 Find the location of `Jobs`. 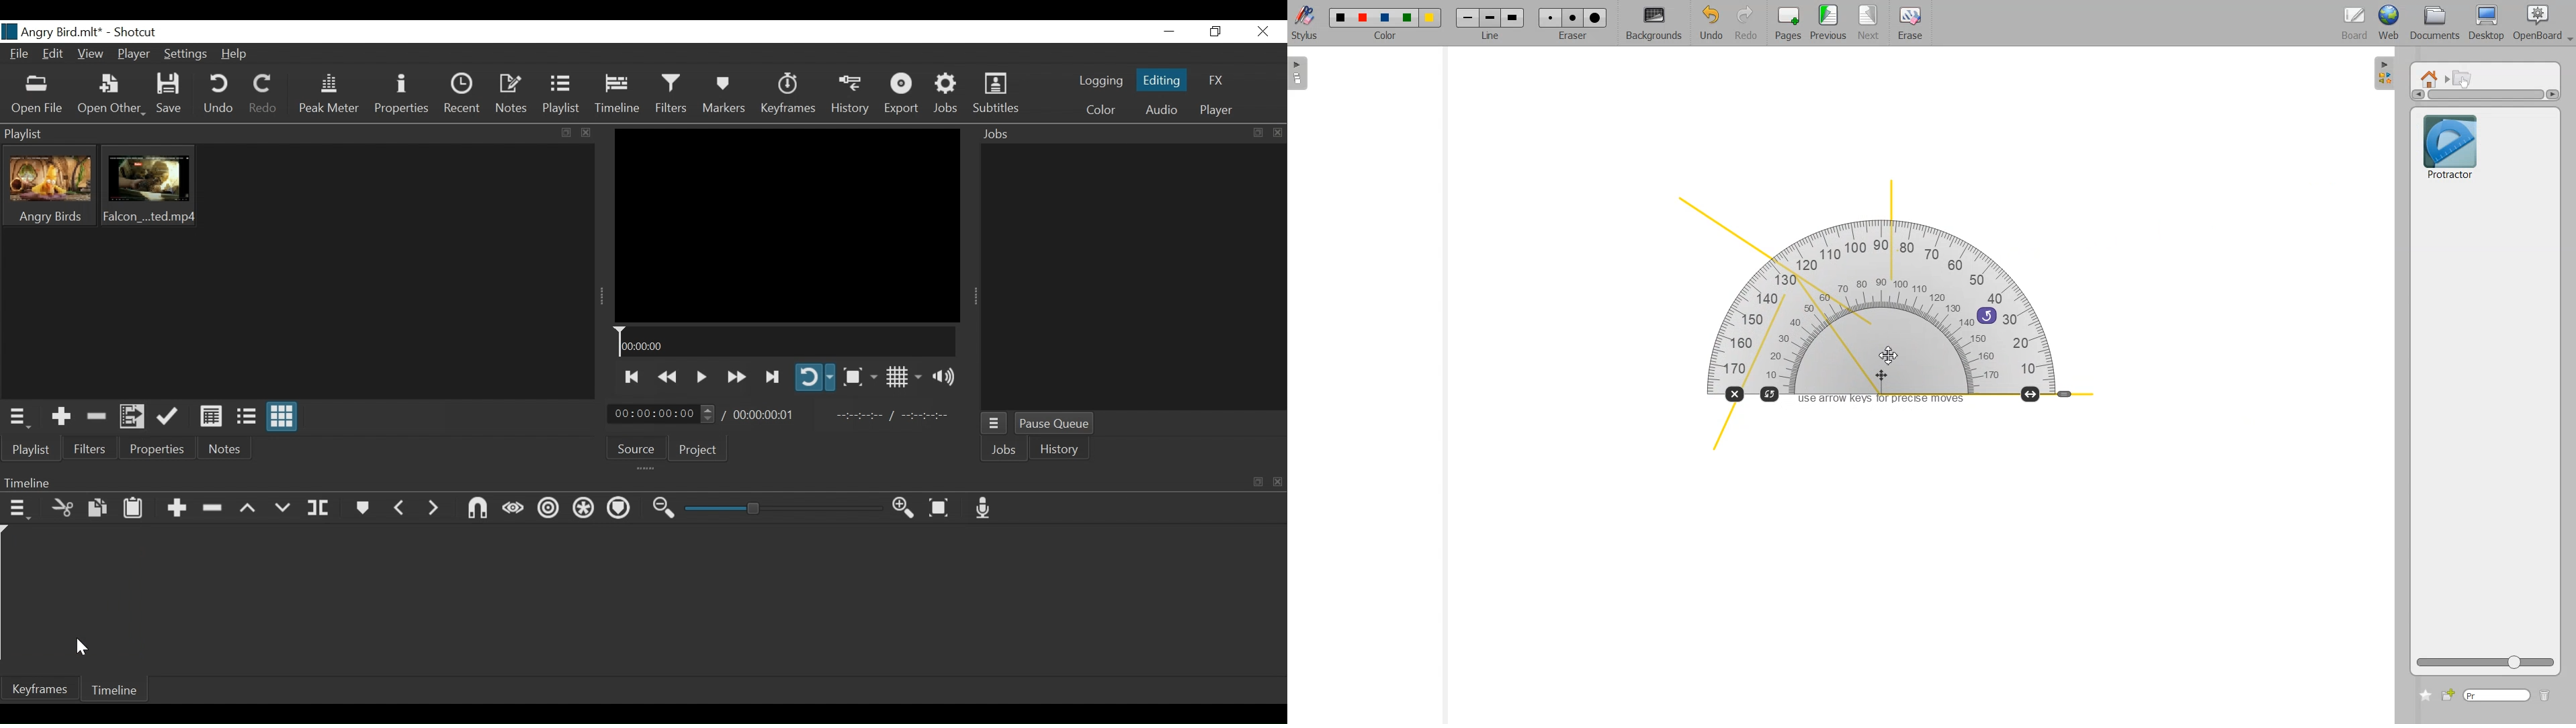

Jobs is located at coordinates (945, 95).